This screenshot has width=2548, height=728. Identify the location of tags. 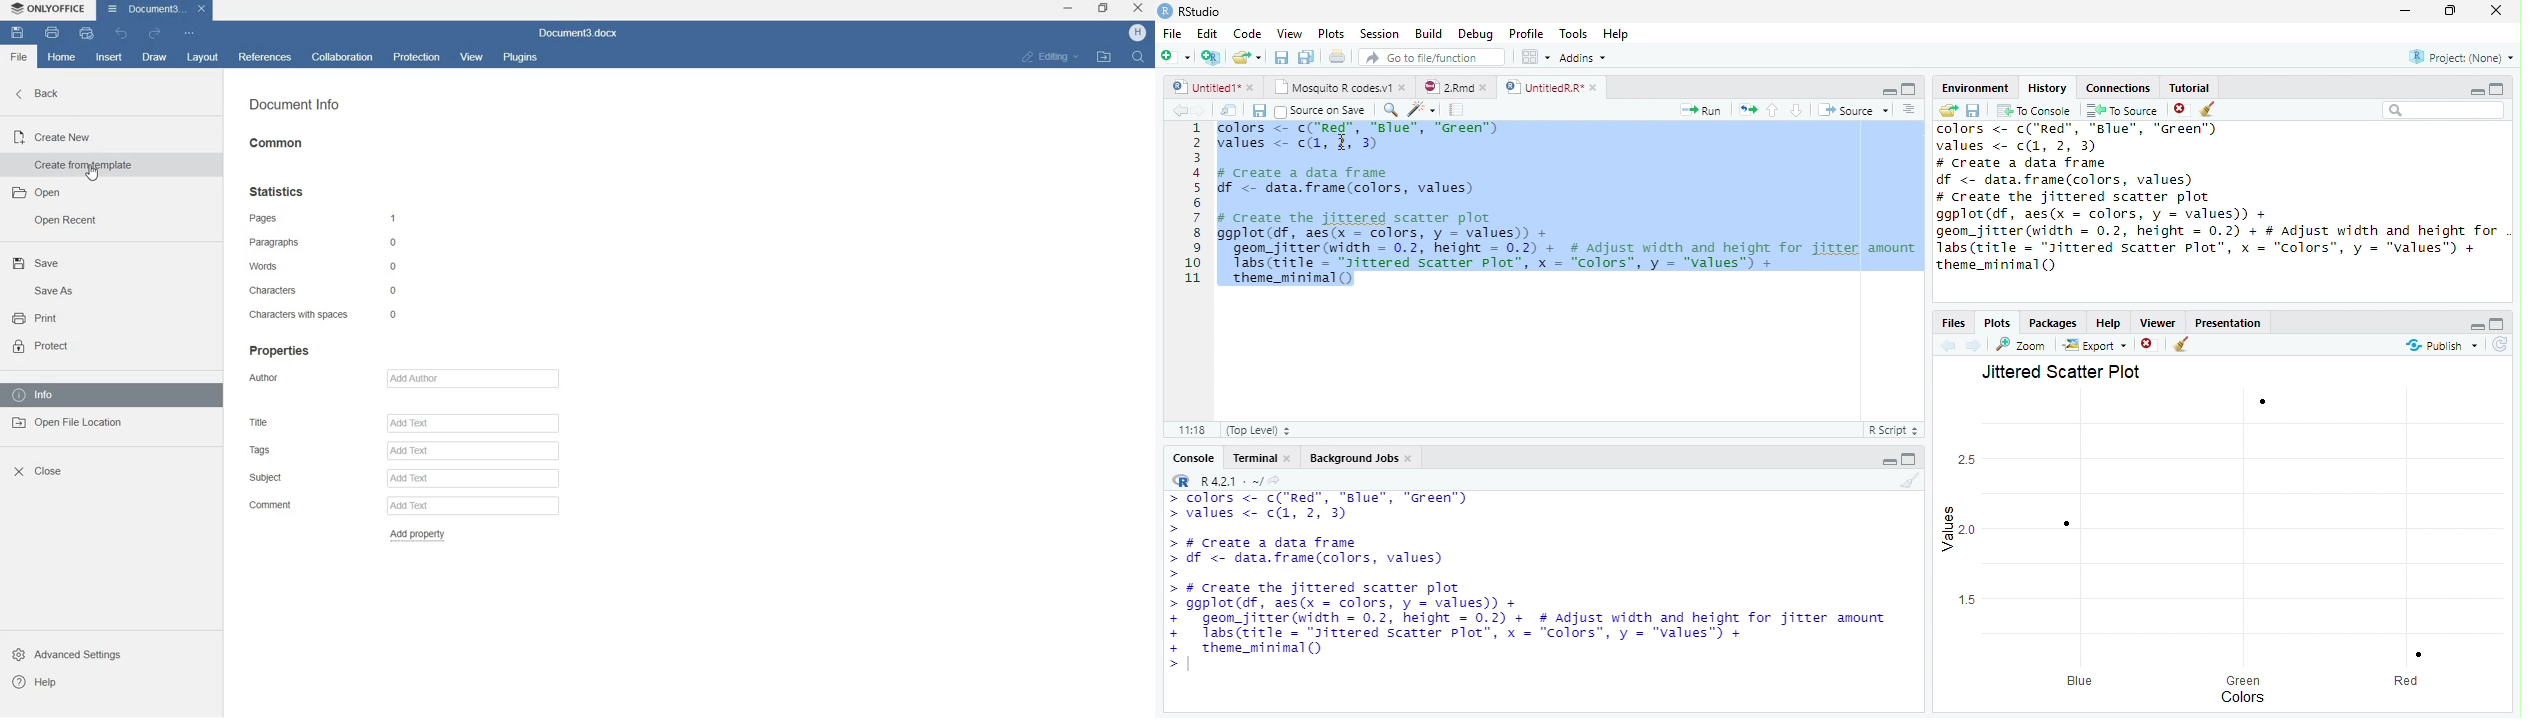
(274, 448).